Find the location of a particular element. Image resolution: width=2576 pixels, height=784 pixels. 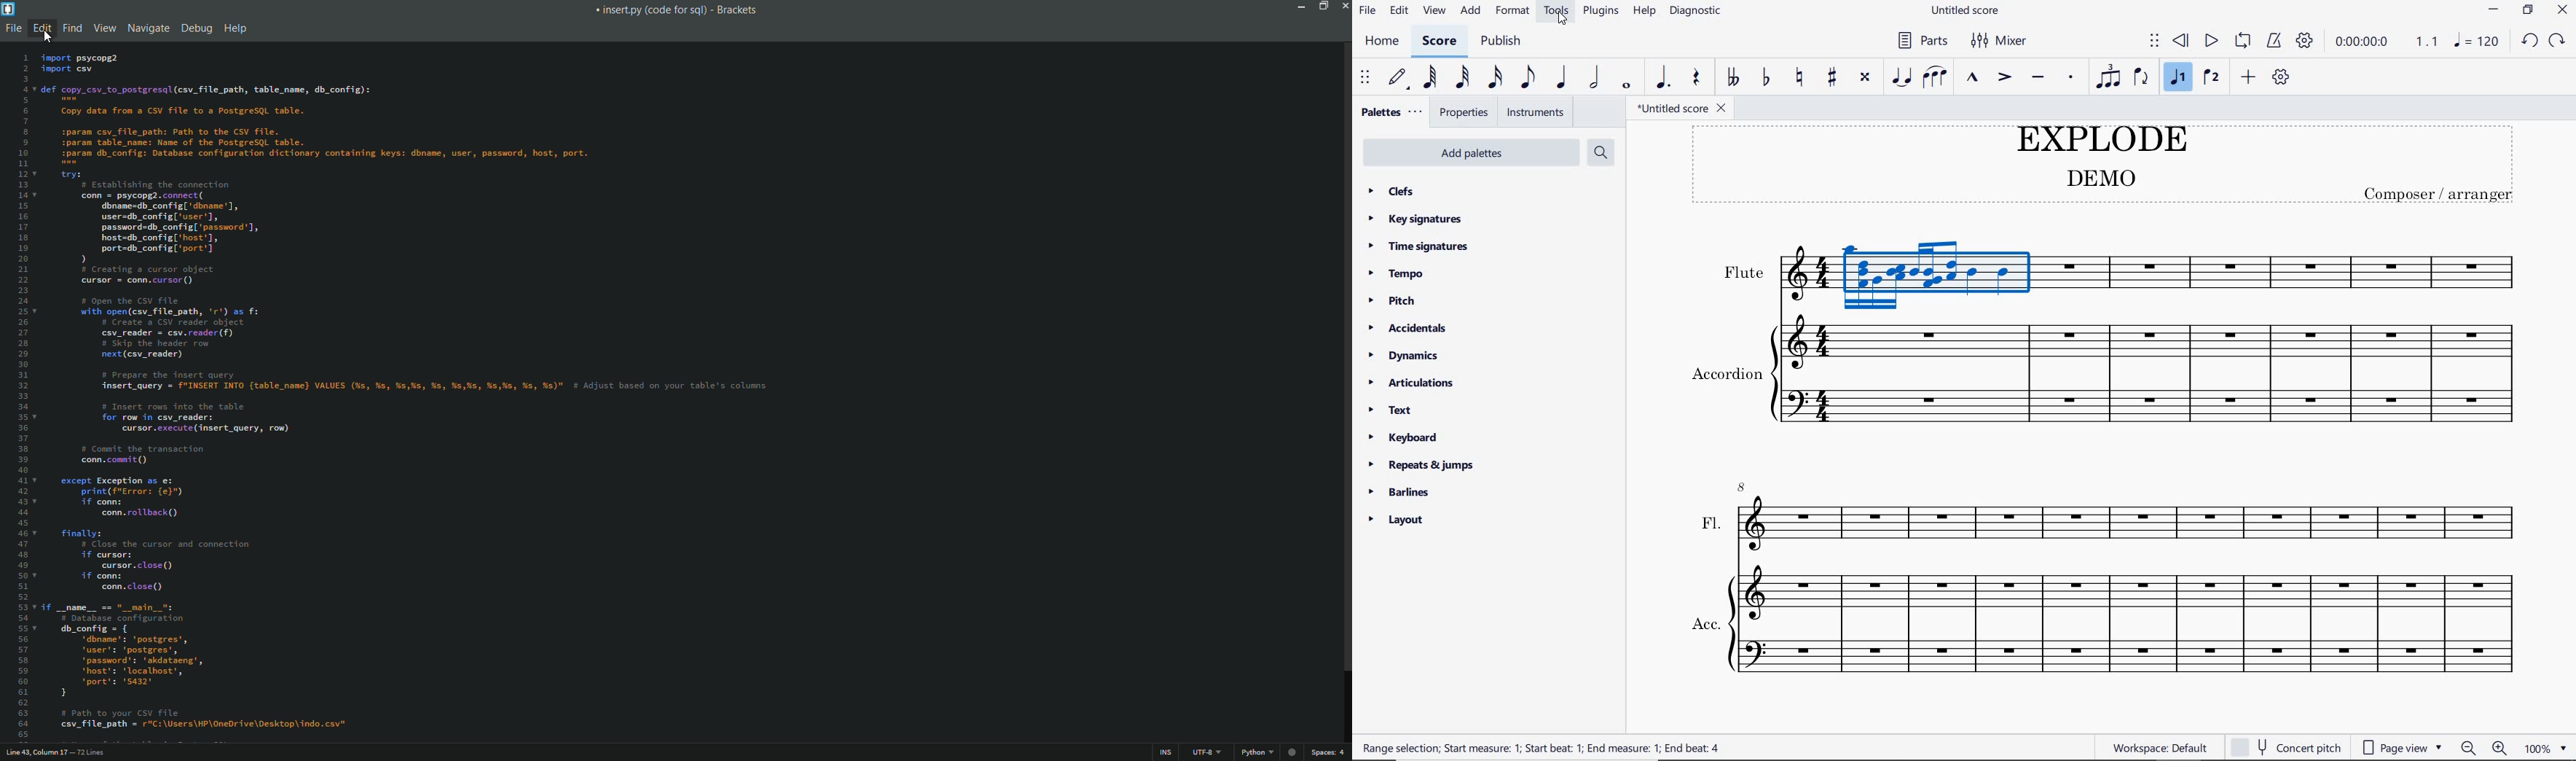

repeats & jumps is located at coordinates (1424, 465).